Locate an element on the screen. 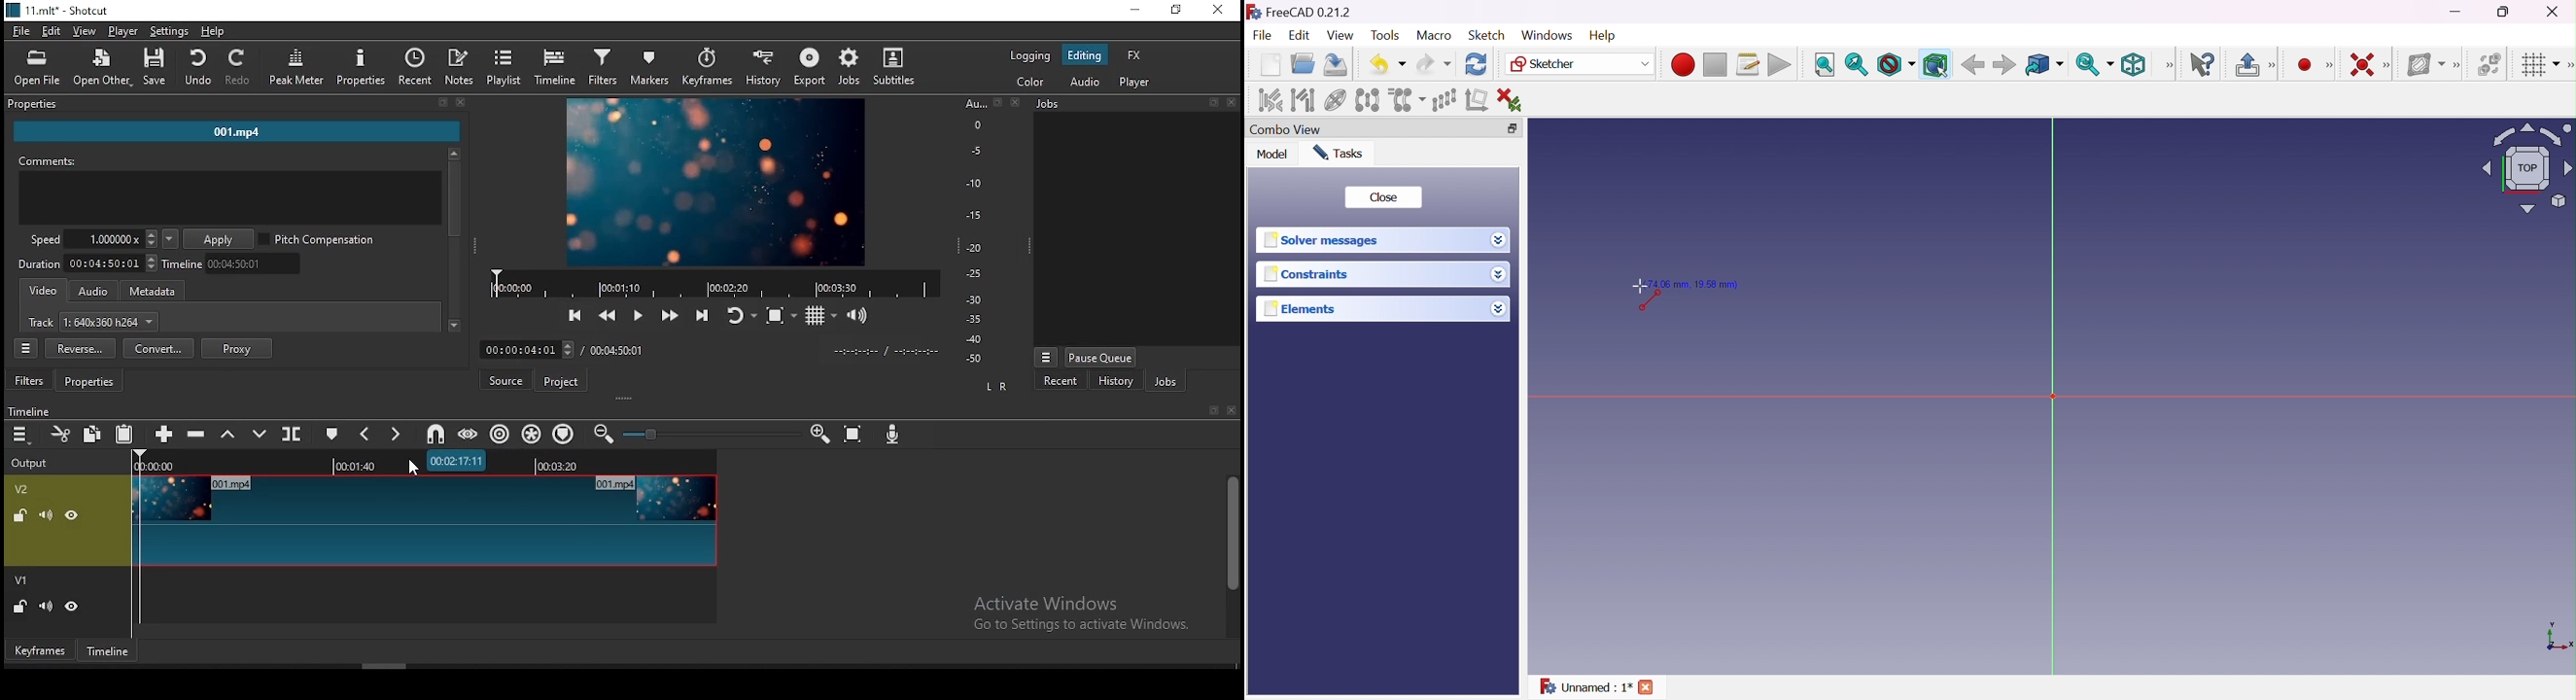  Tasks is located at coordinates (1343, 153).